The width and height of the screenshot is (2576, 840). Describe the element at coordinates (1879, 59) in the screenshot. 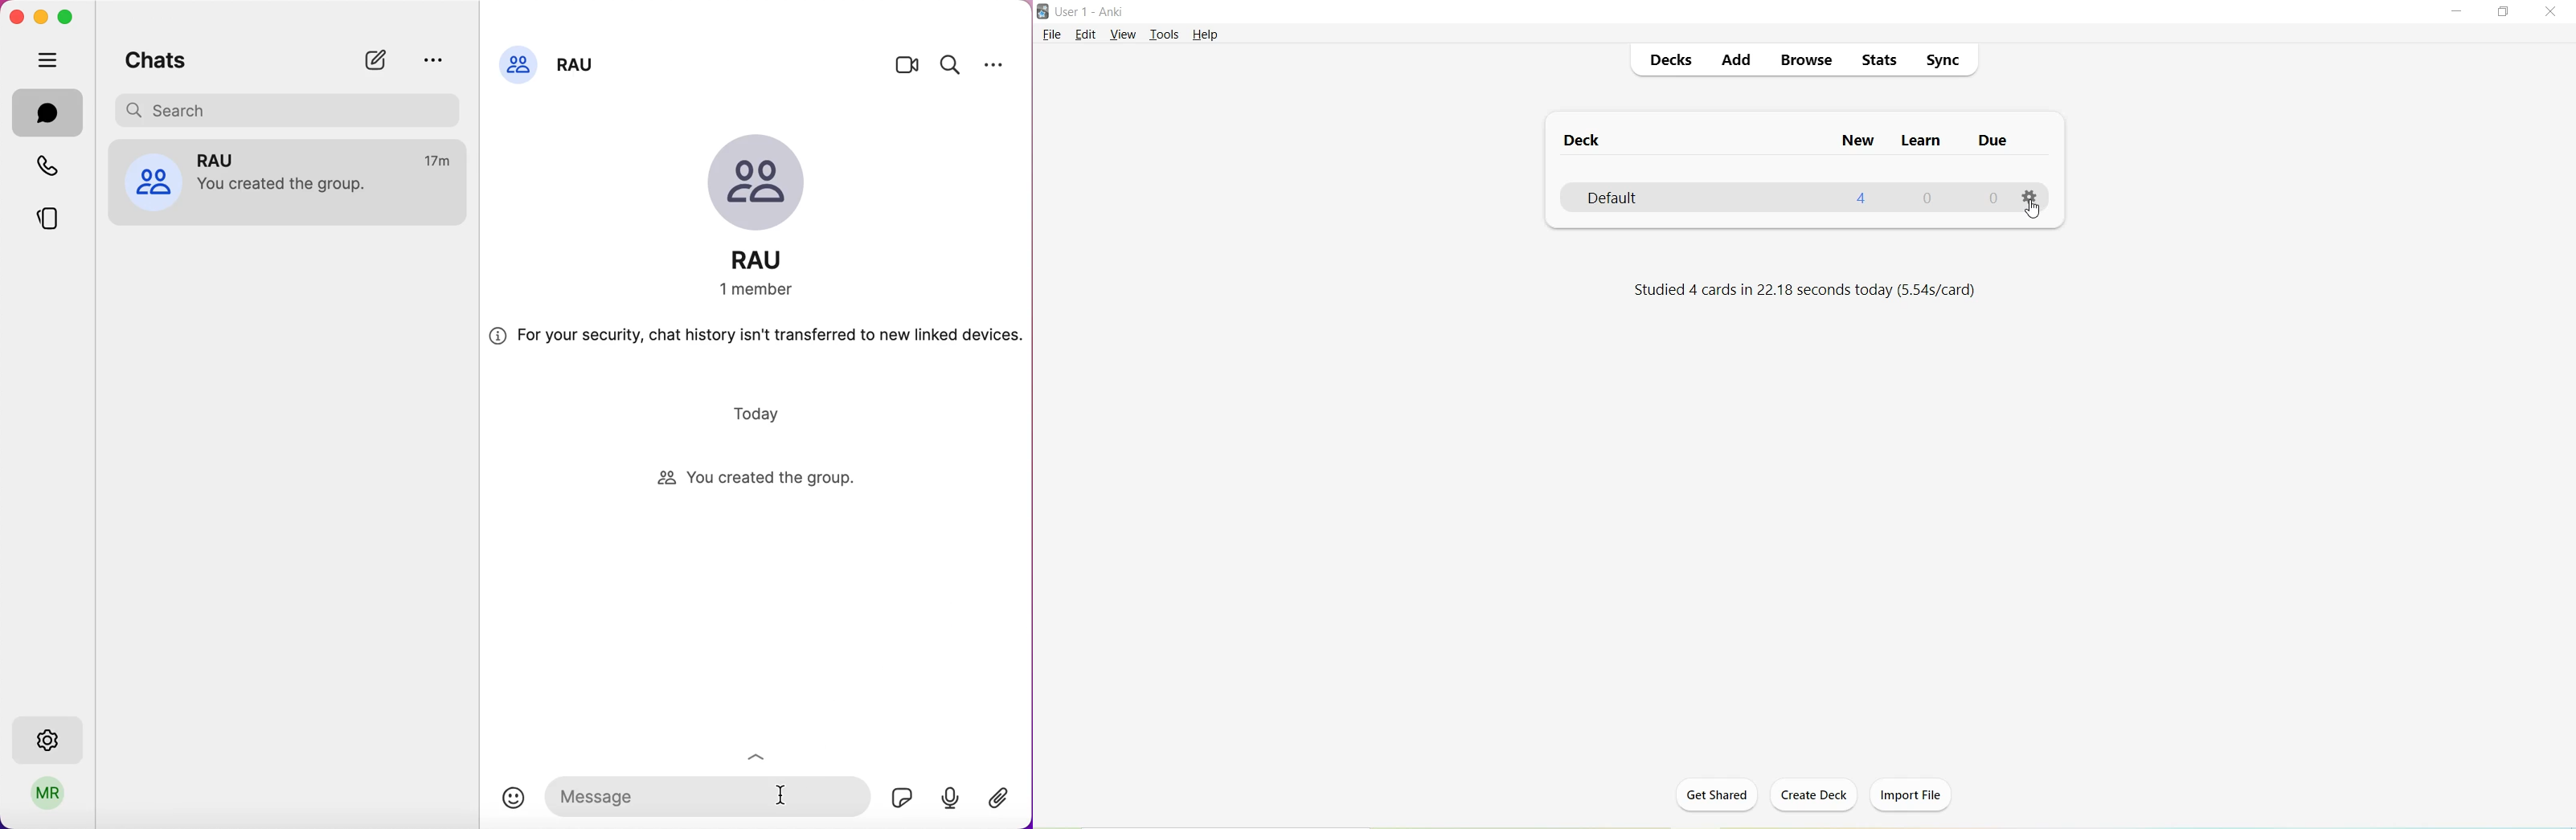

I see `Stats` at that location.